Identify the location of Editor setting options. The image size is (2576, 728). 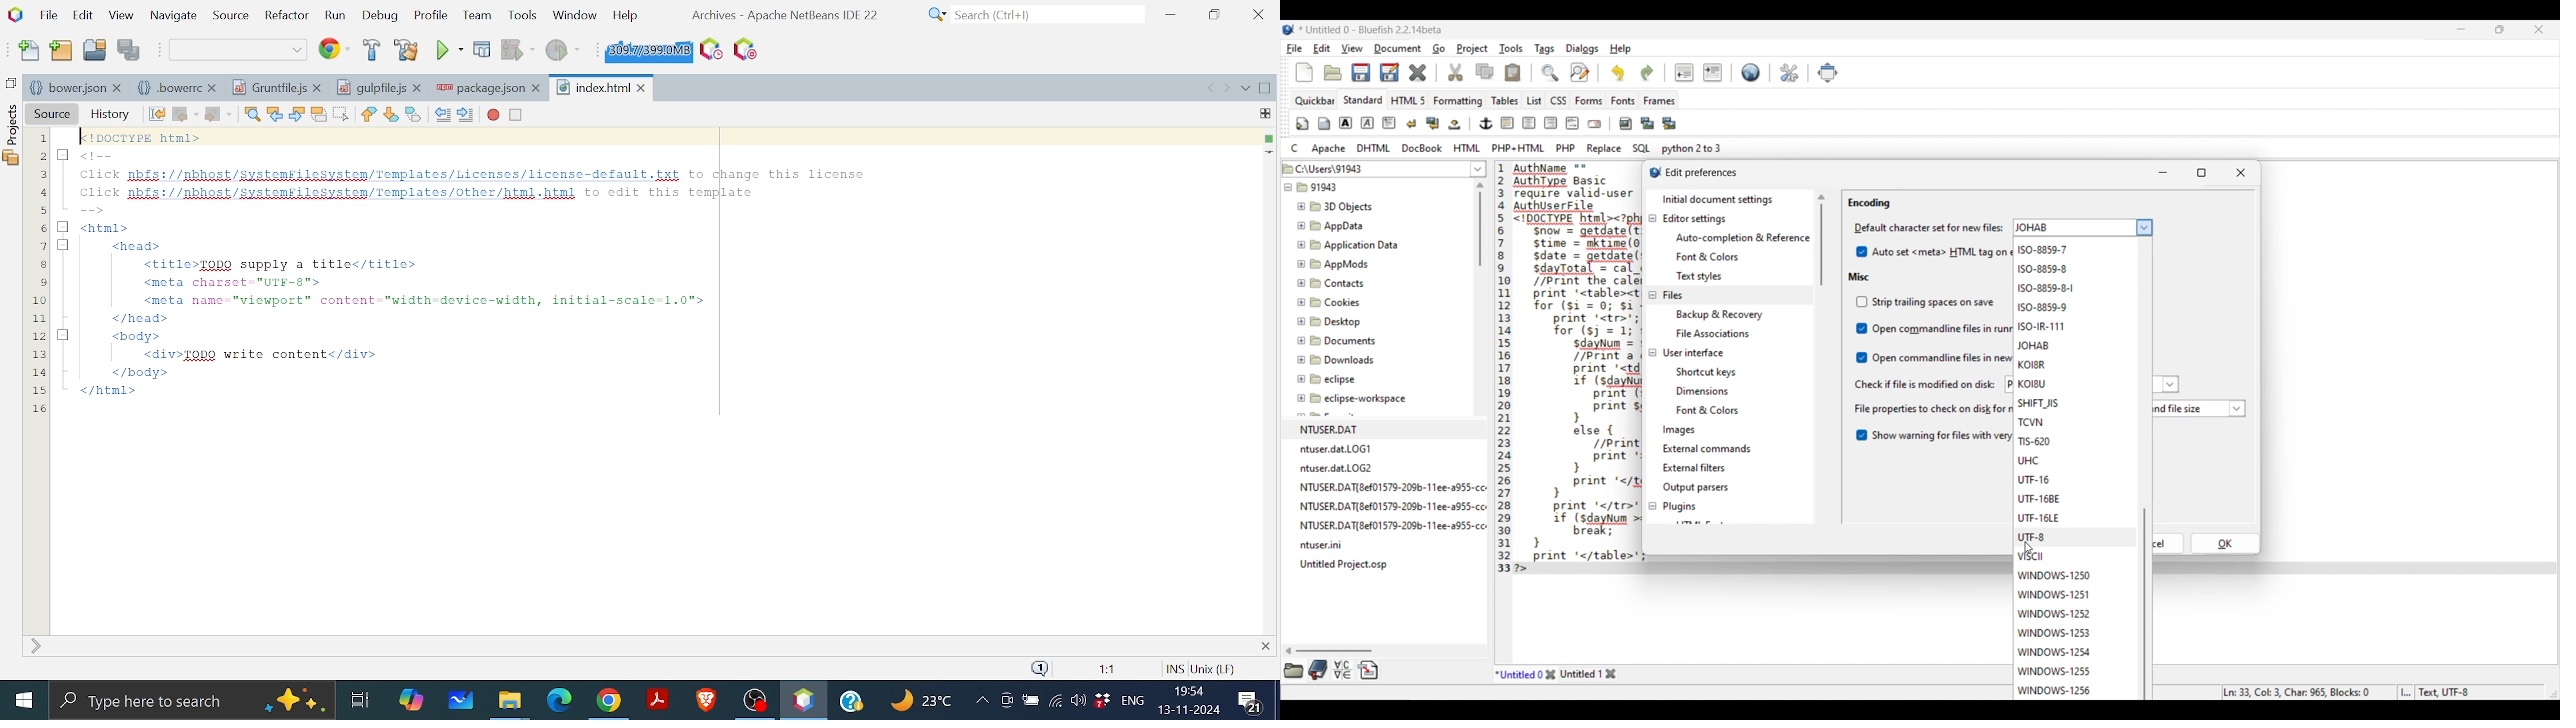
(1742, 257).